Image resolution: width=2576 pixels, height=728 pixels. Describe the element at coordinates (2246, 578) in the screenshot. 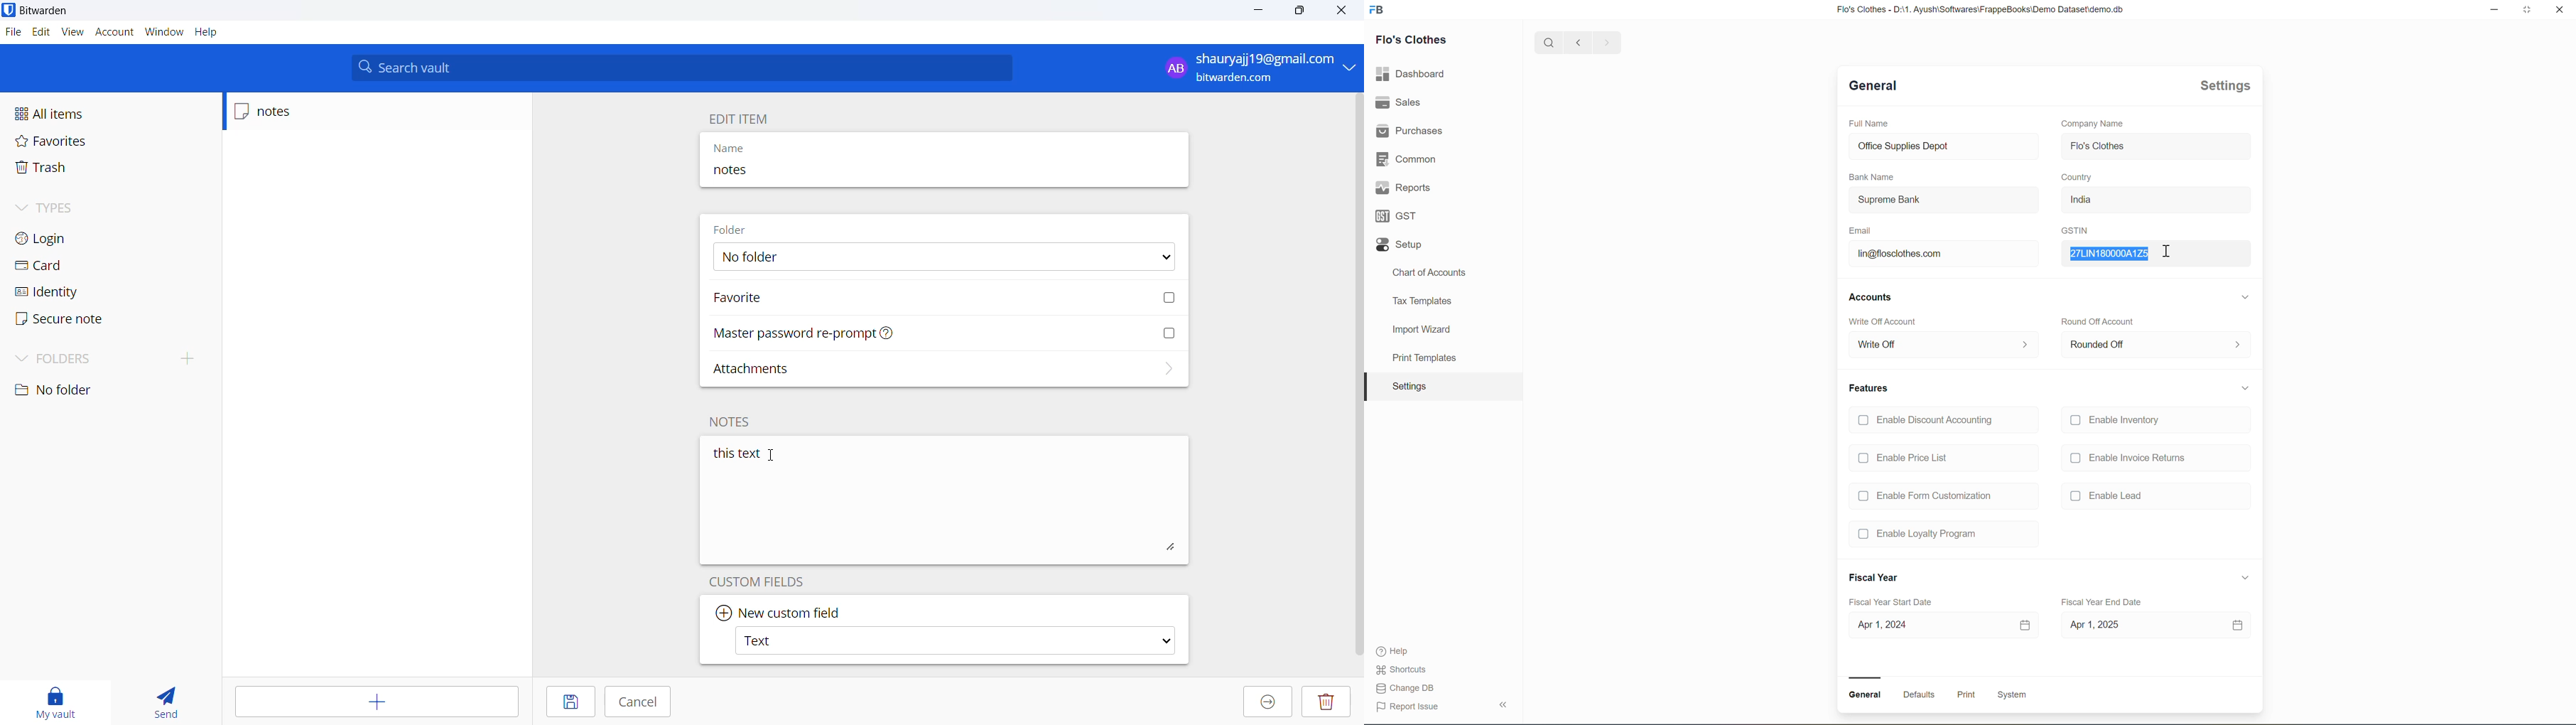

I see `Expand/collapse` at that location.